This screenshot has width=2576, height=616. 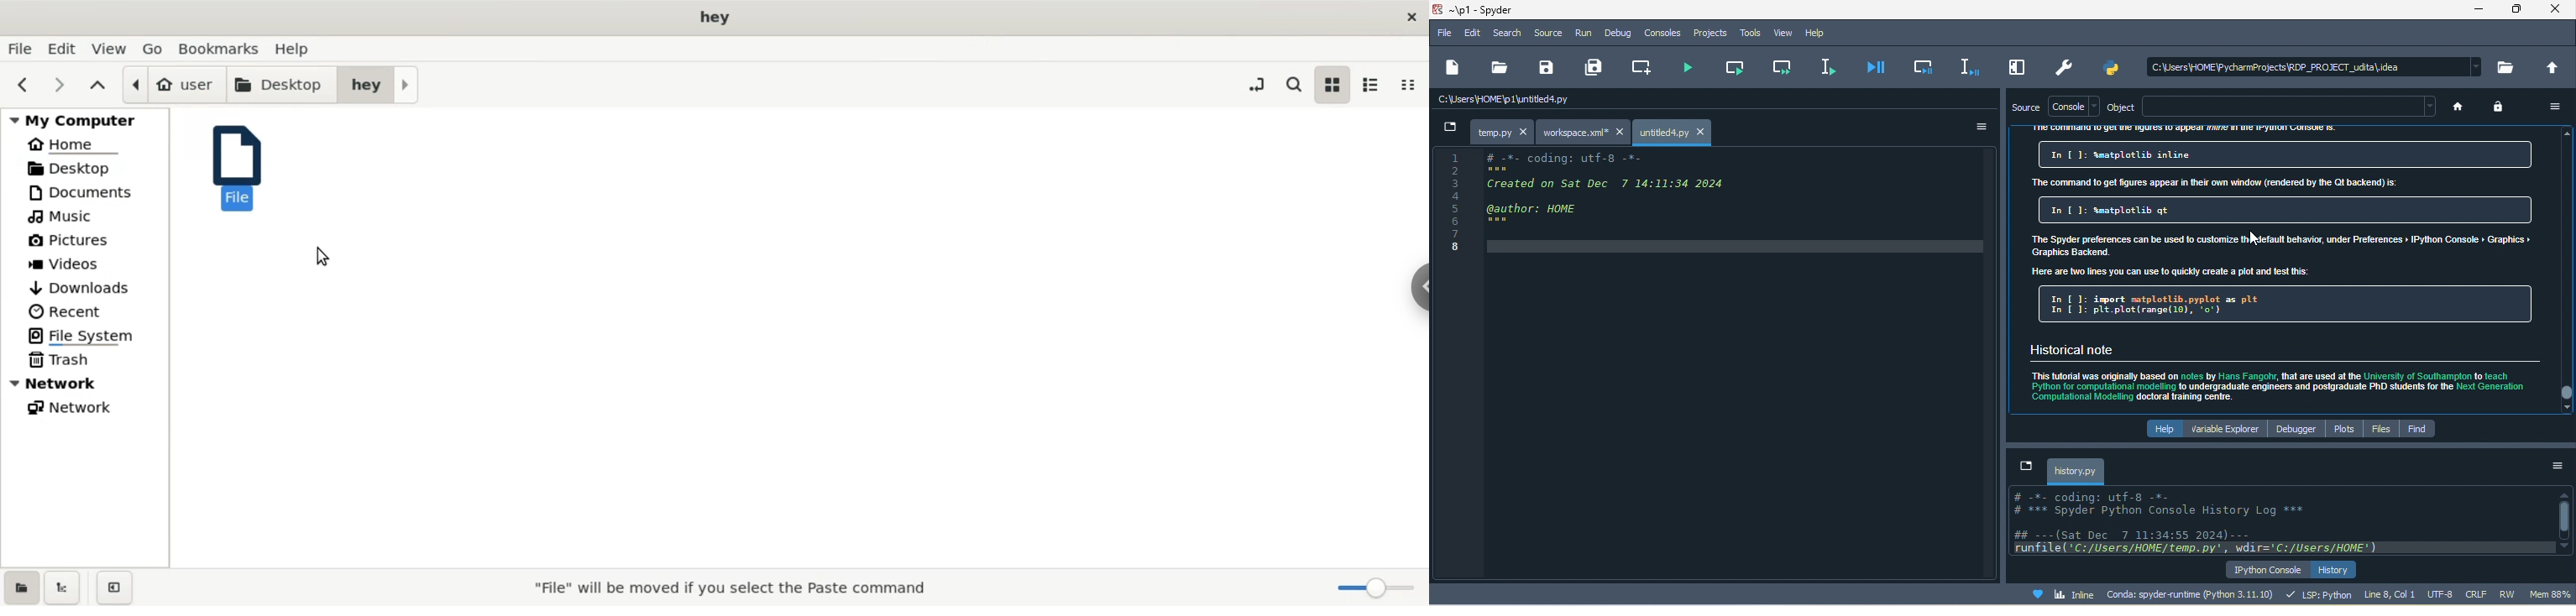 I want to click on rw, so click(x=2507, y=594).